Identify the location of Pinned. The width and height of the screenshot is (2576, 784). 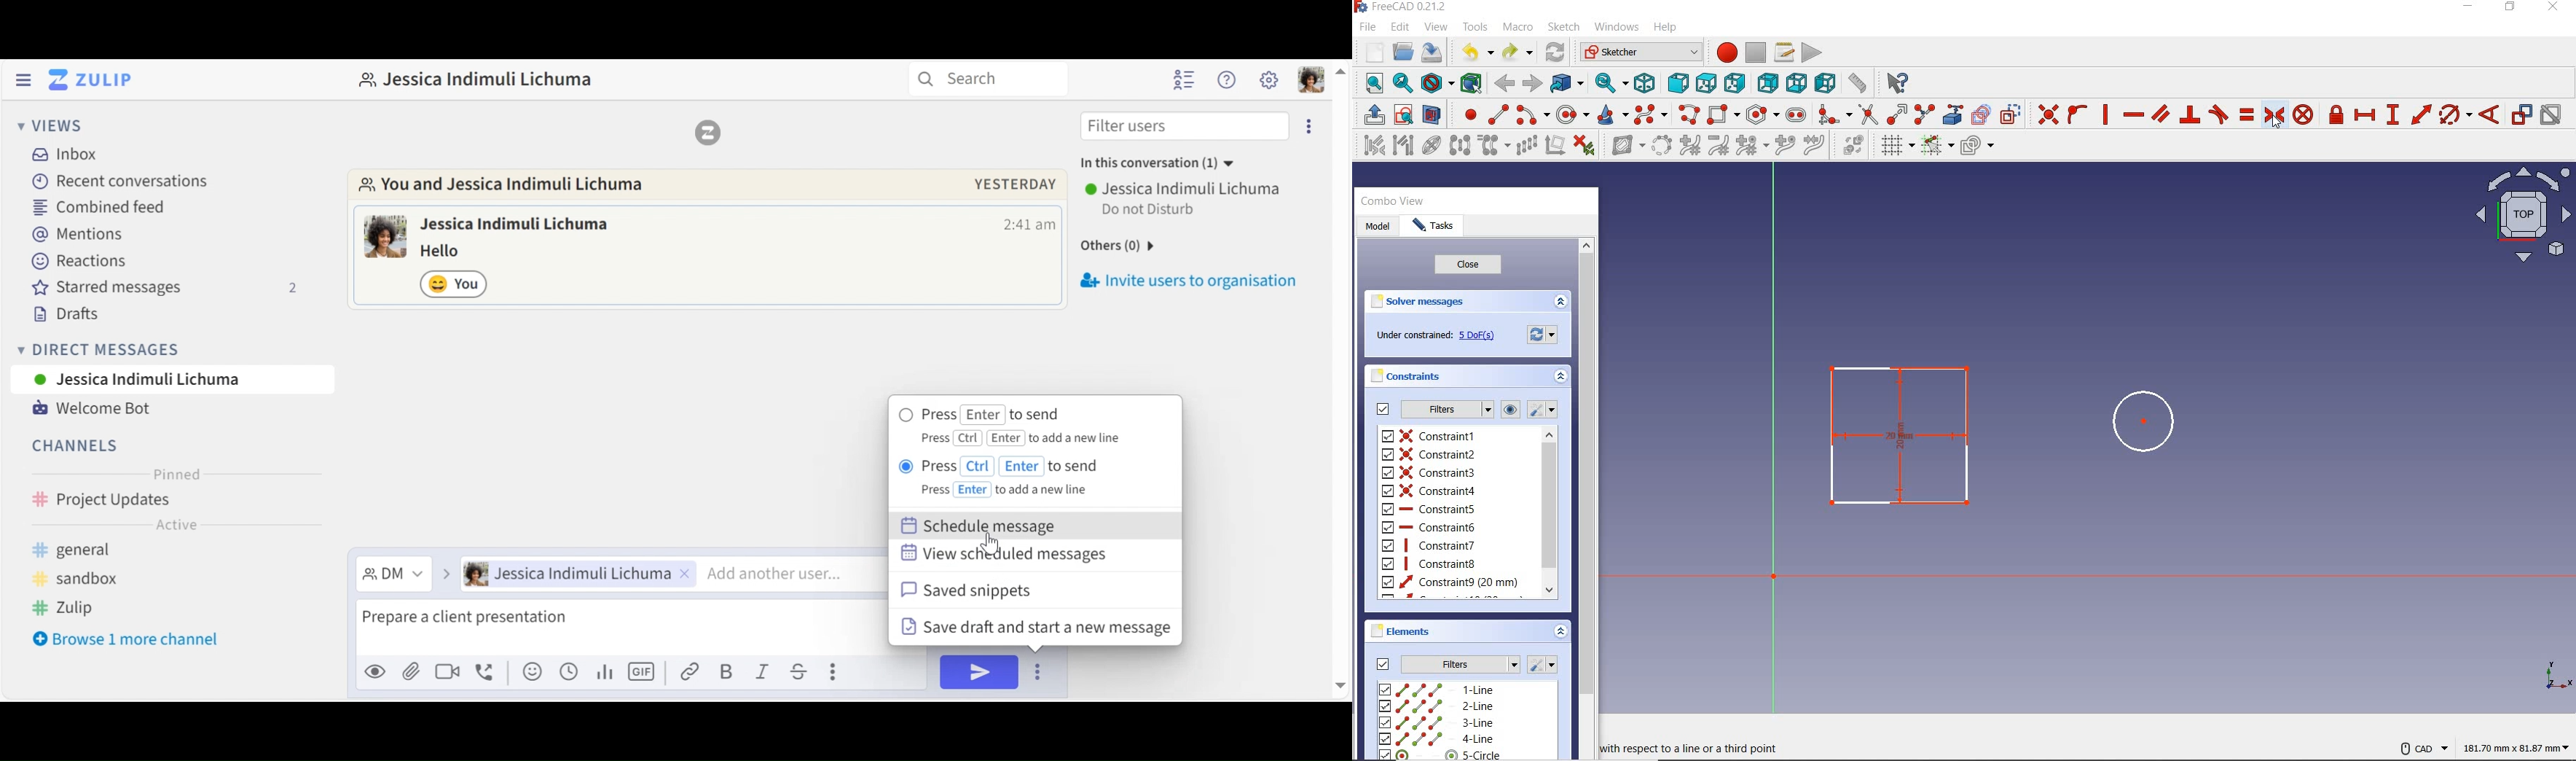
(177, 474).